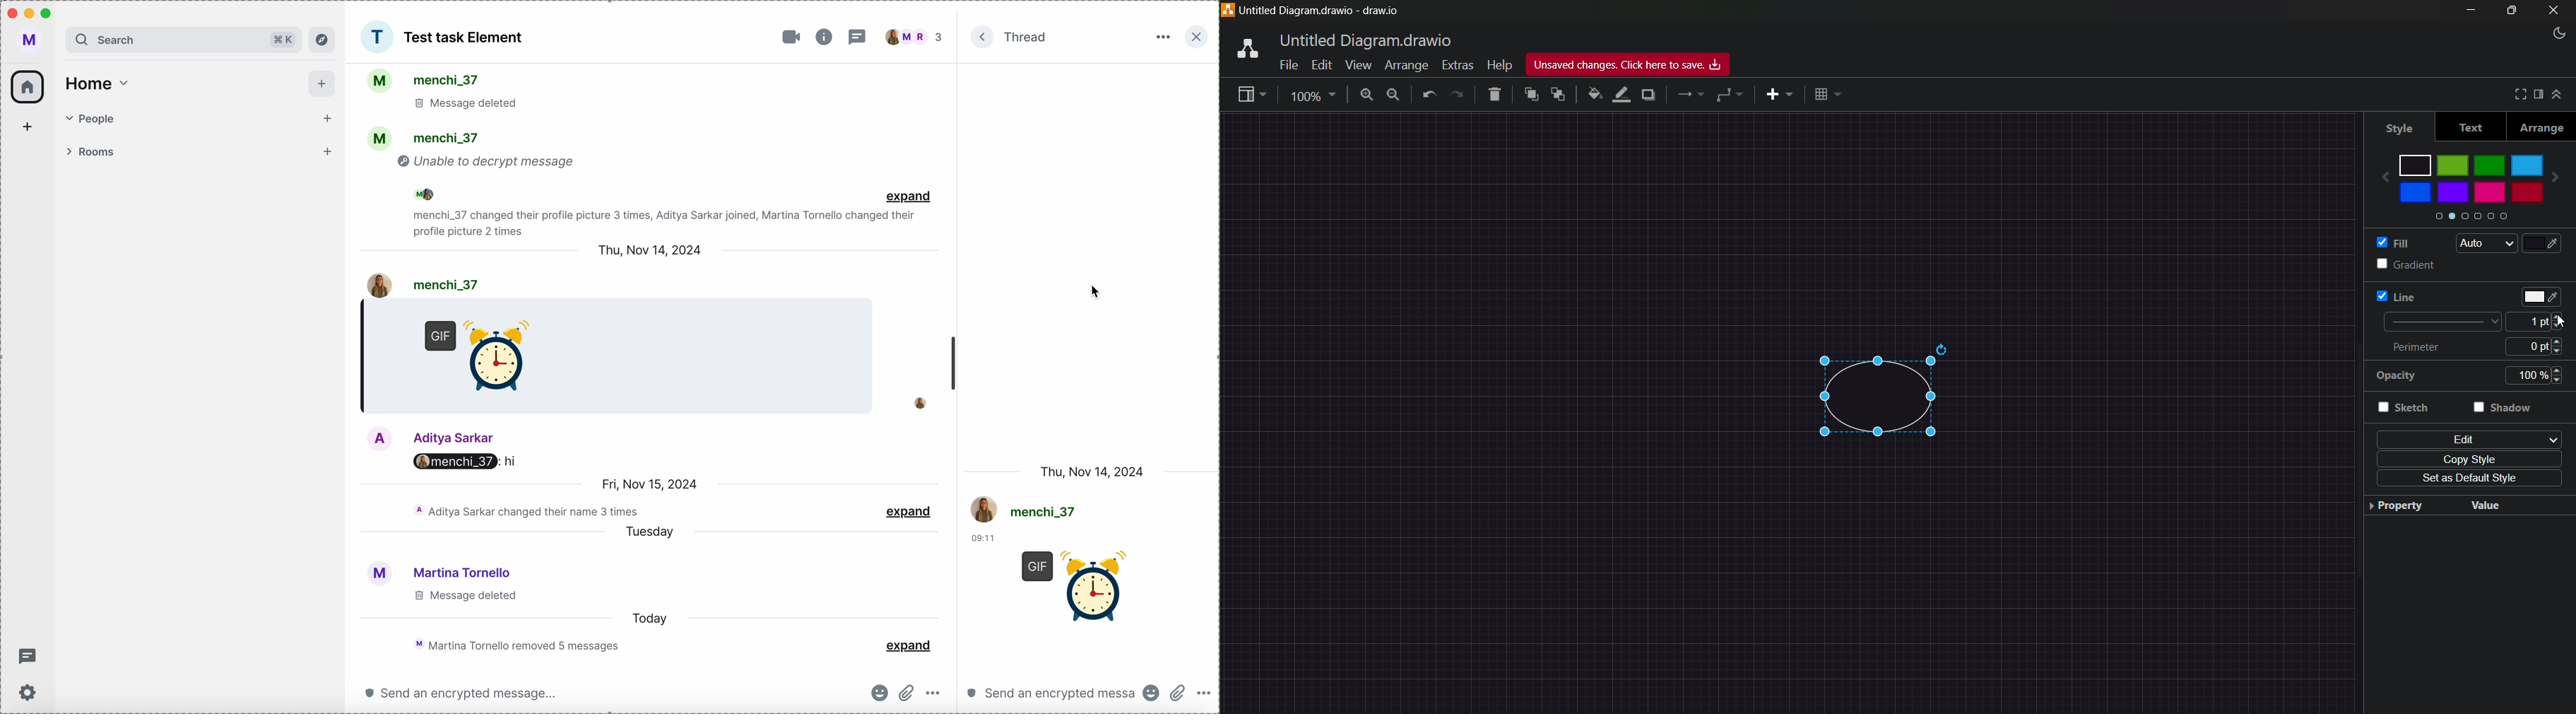 The height and width of the screenshot is (728, 2576). I want to click on increase perimeter, so click(2563, 341).